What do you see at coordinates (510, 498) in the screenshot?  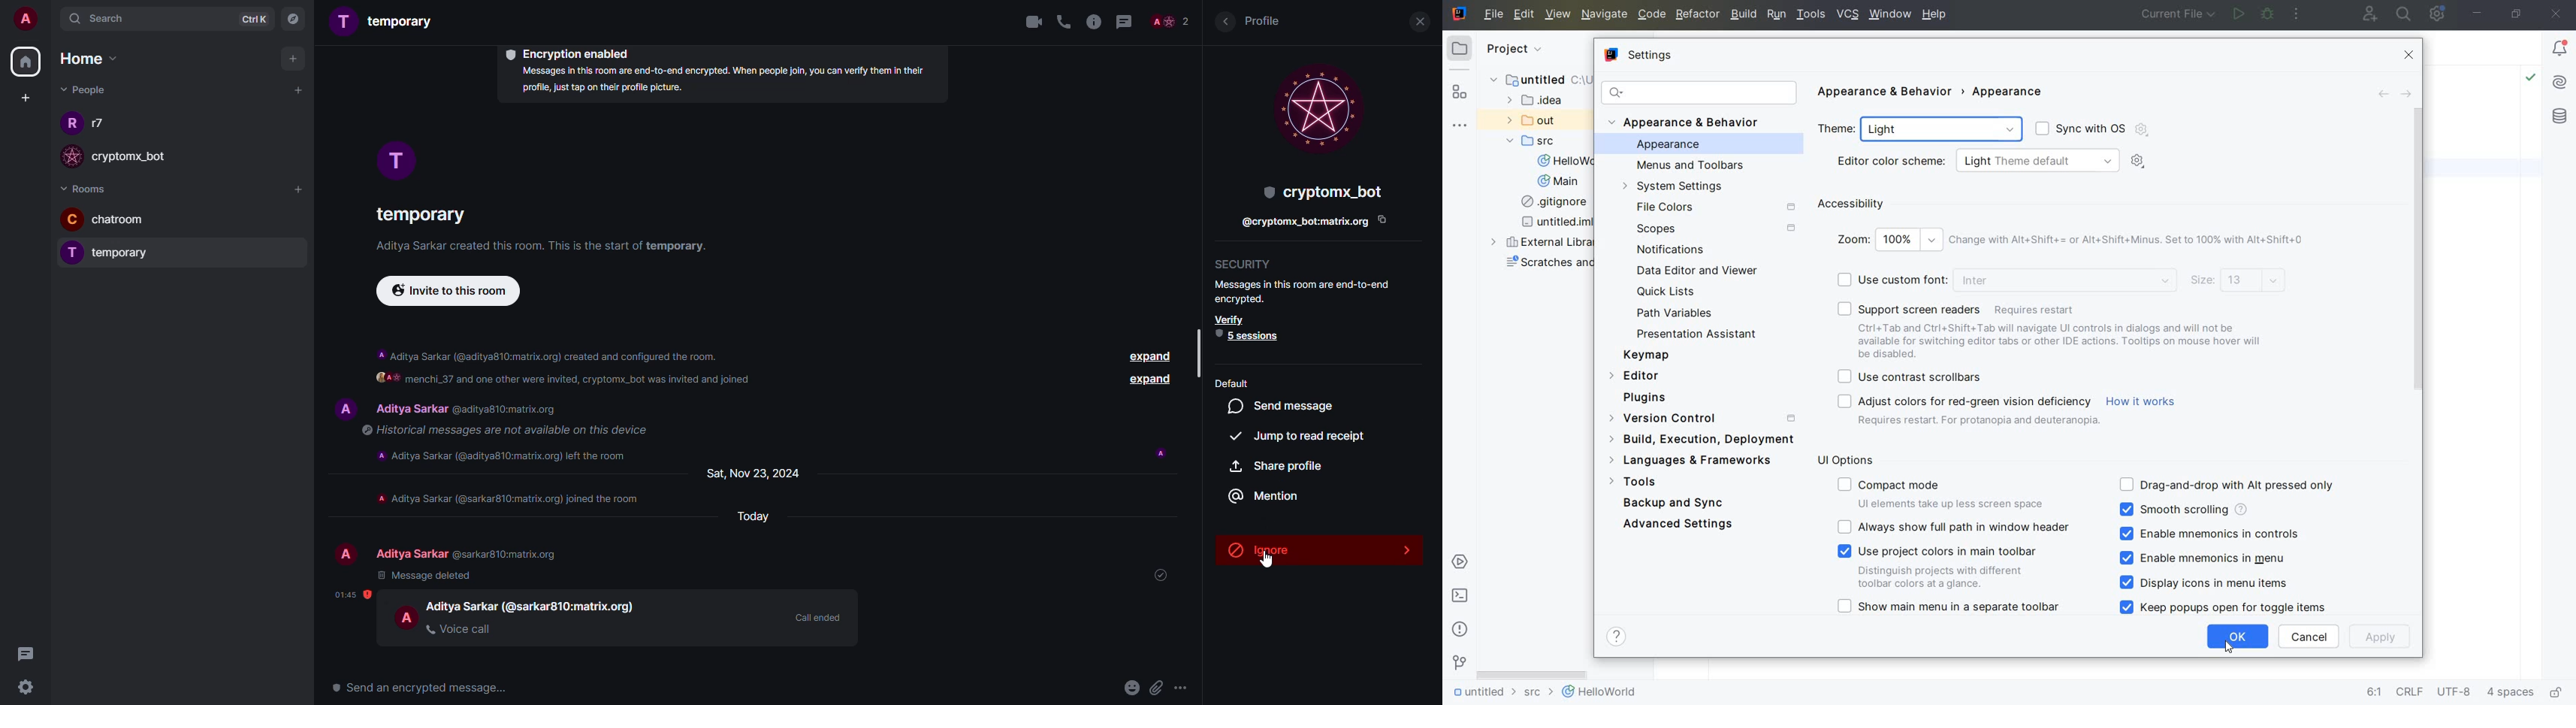 I see `info` at bounding box center [510, 498].